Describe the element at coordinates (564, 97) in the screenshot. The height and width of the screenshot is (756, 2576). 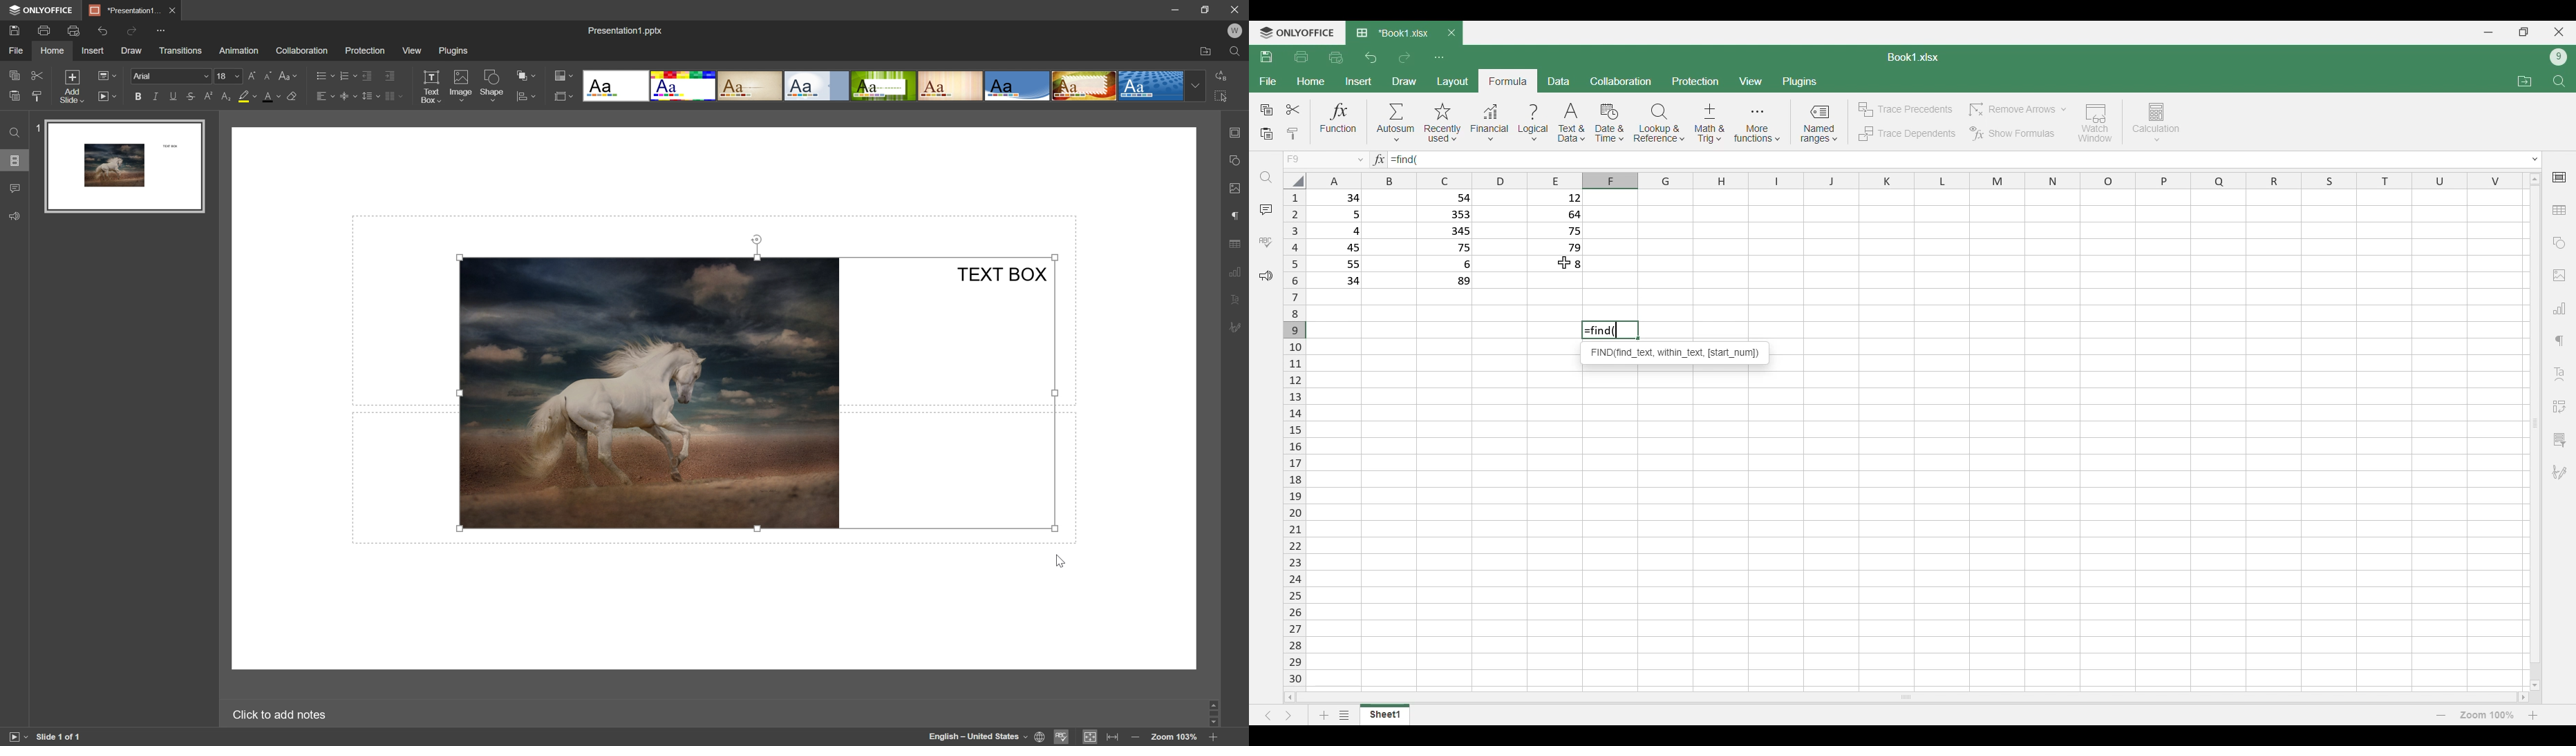
I see `select slide size` at that location.